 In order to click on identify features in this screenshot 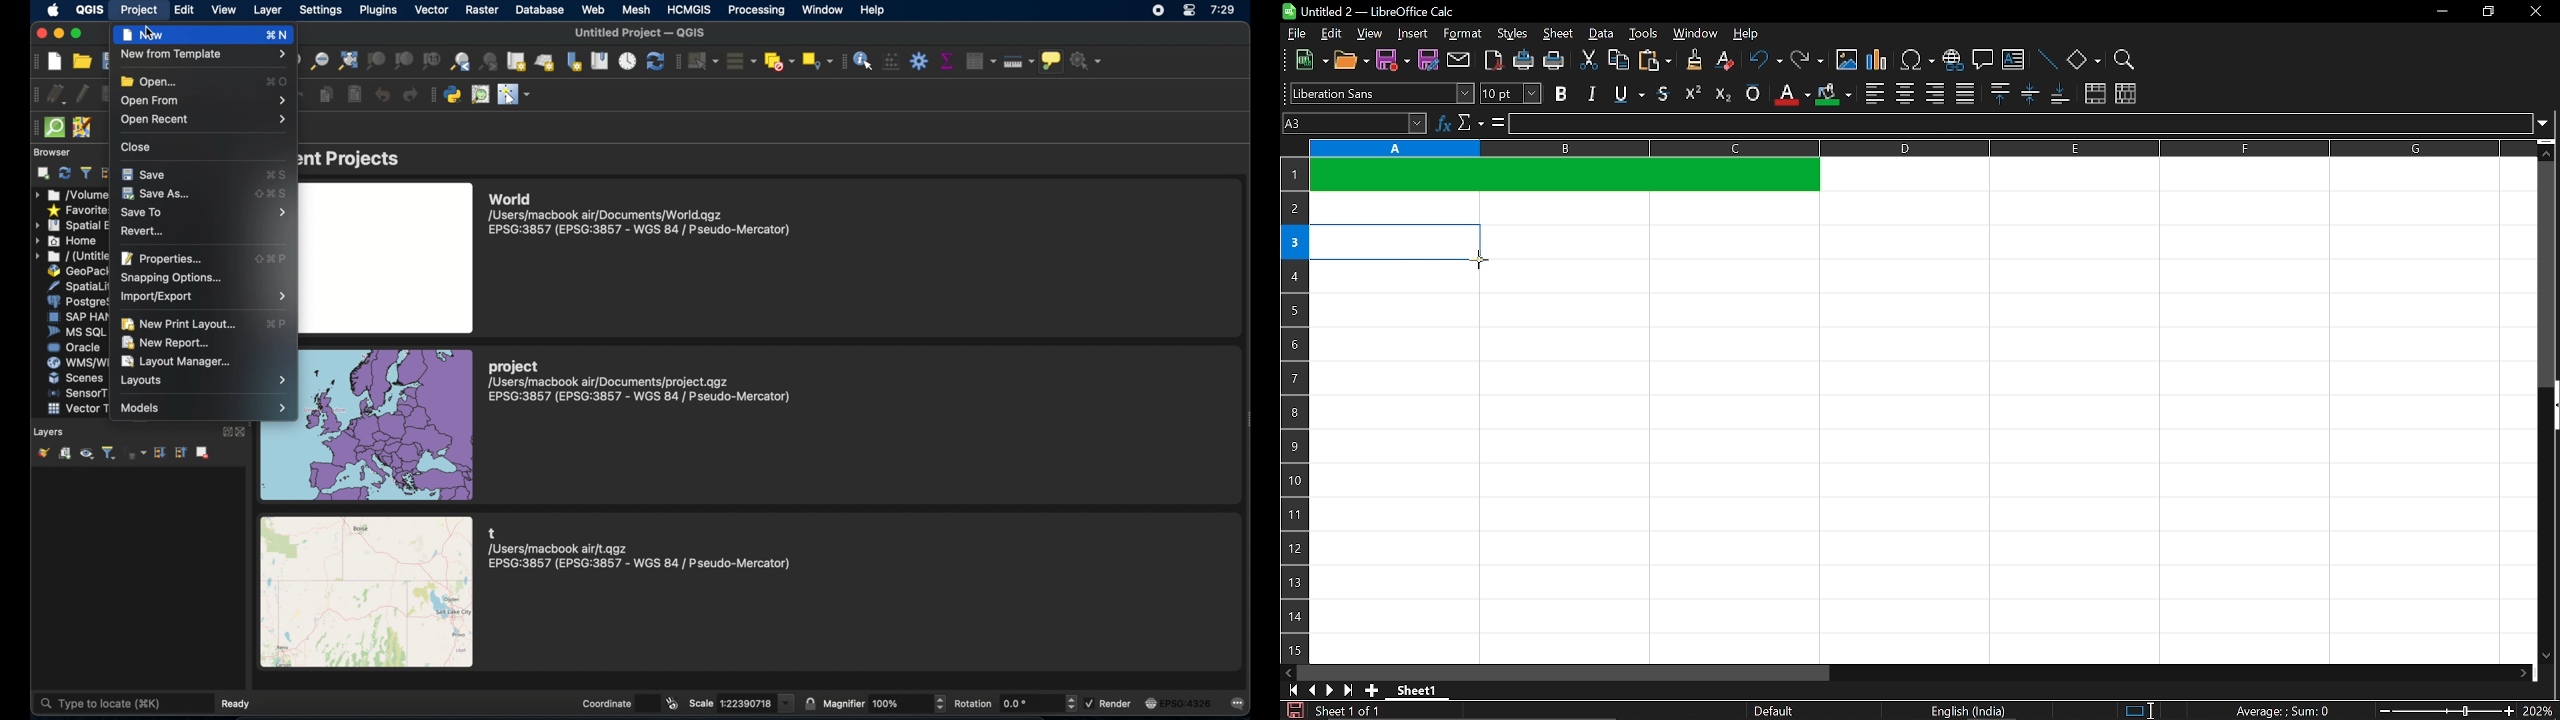, I will do `click(865, 62)`.